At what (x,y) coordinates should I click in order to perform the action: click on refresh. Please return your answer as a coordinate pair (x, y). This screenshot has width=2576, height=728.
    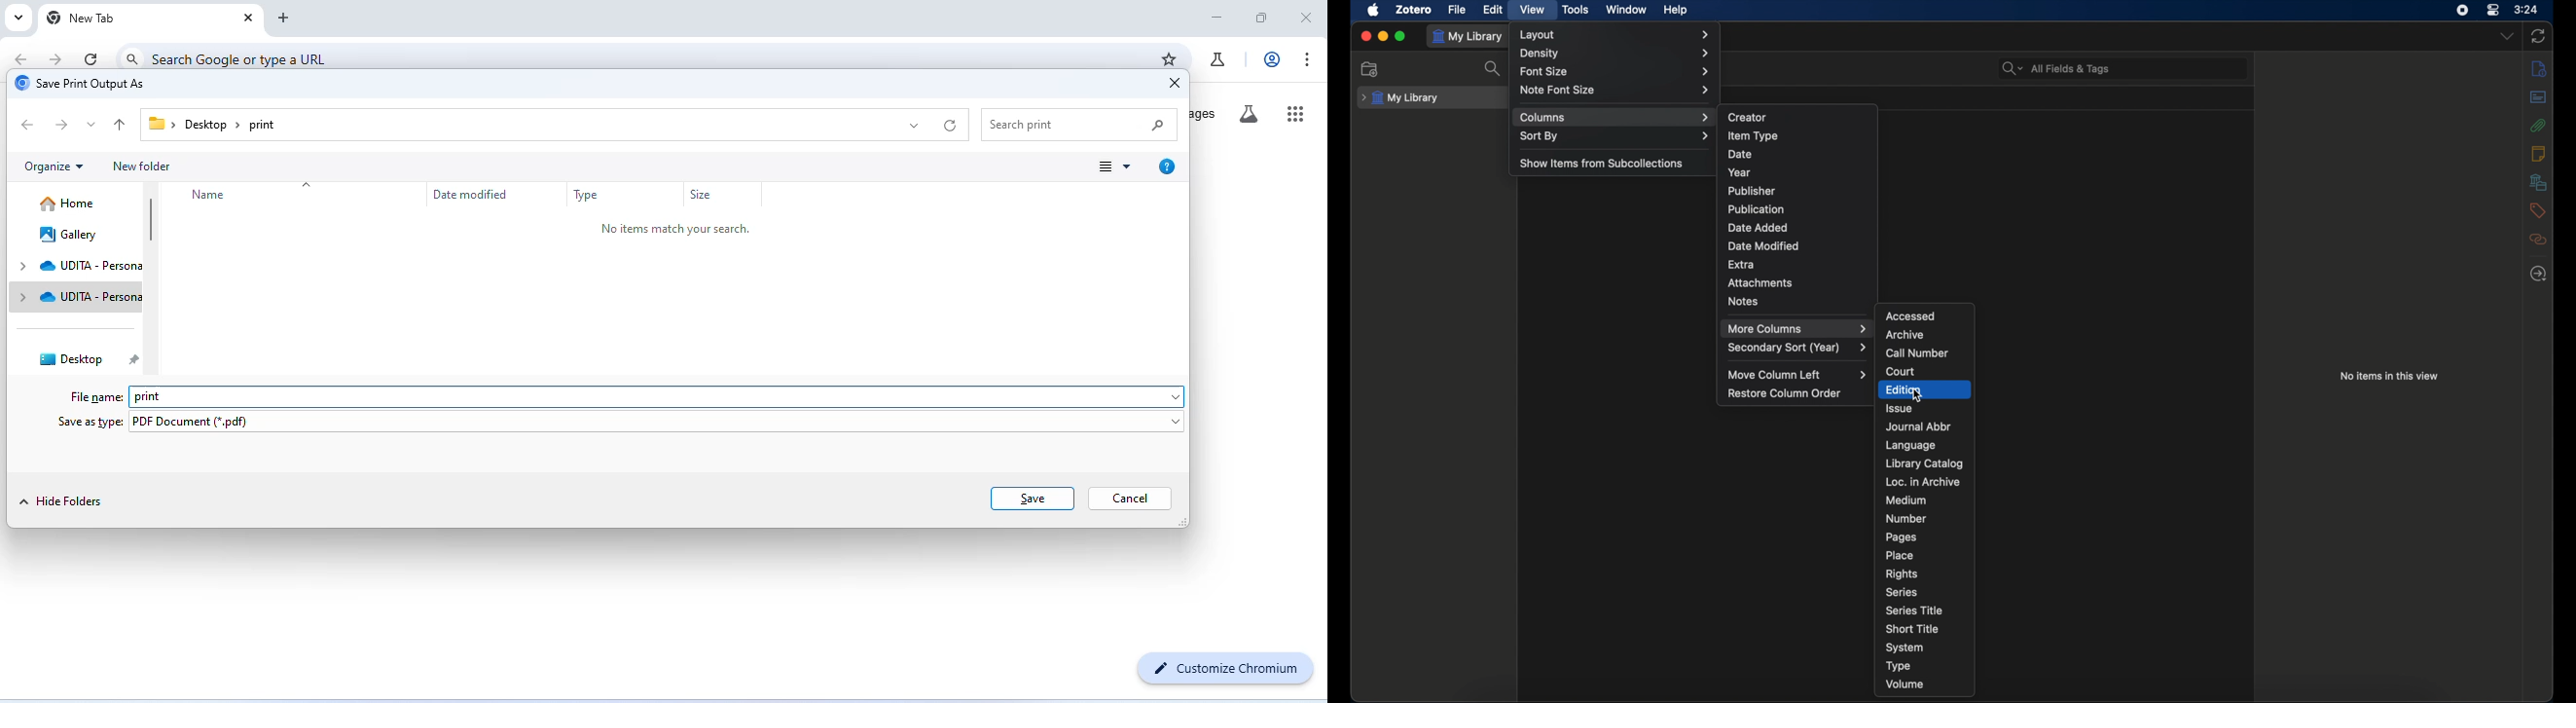
    Looking at the image, I should click on (954, 126).